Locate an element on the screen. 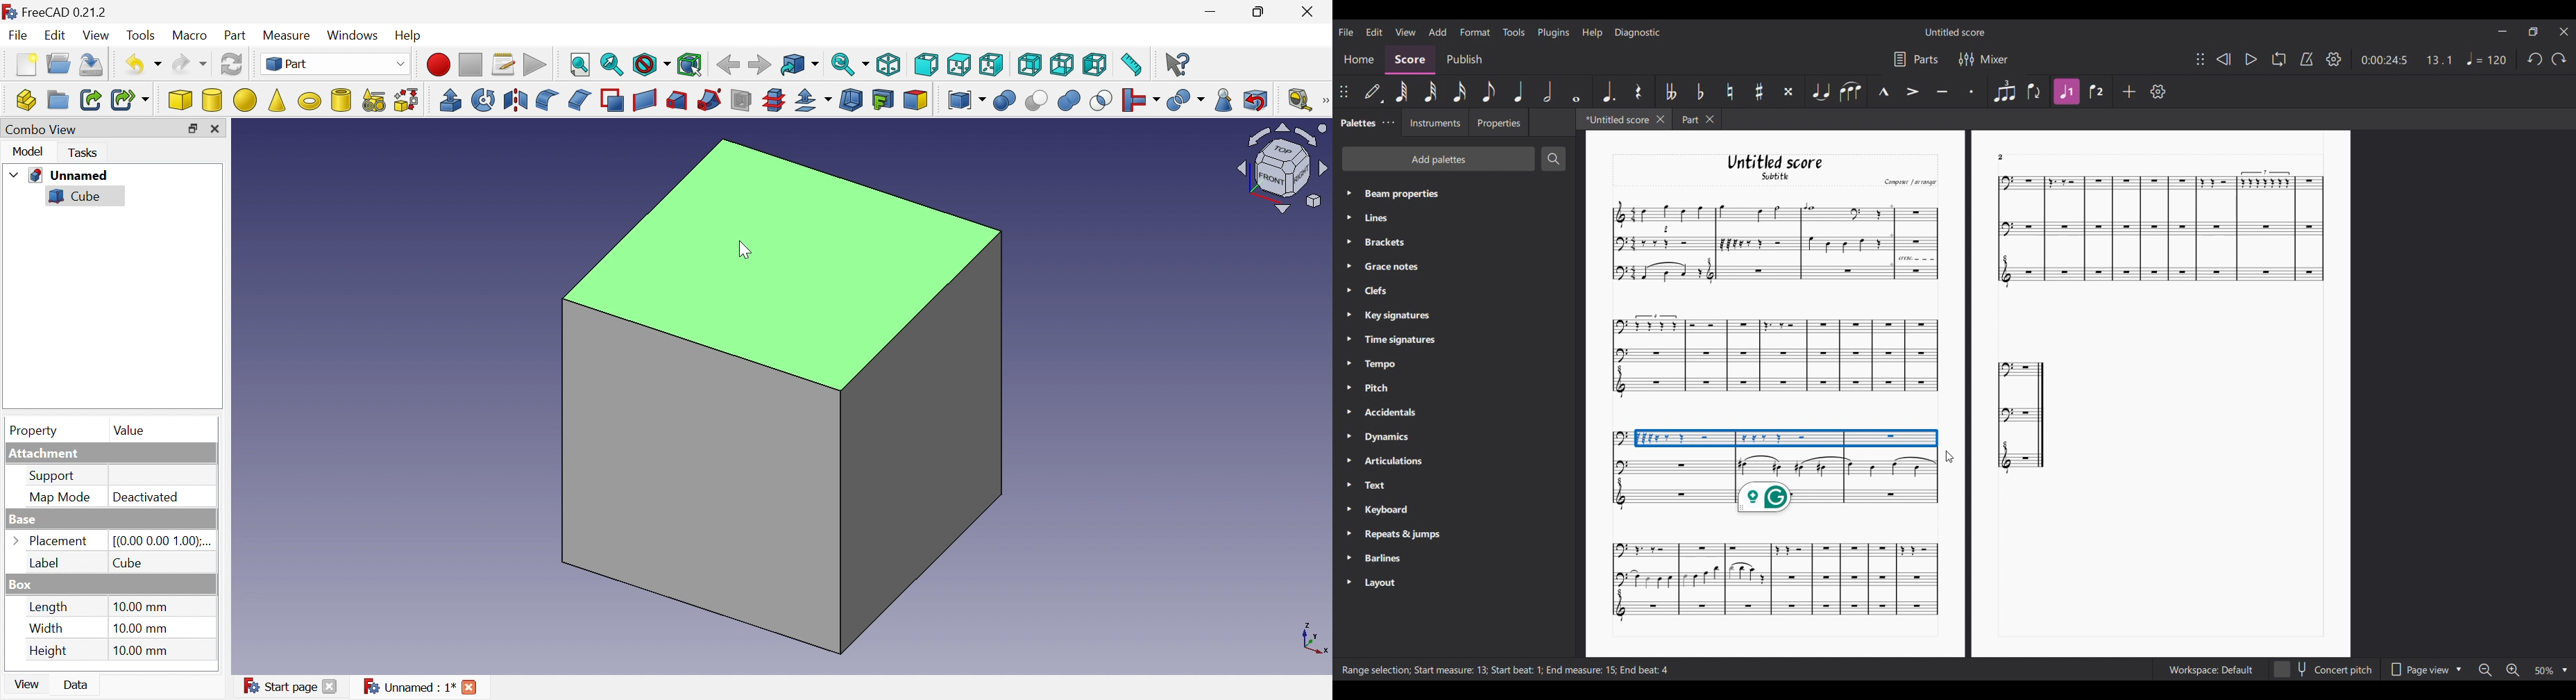 The image size is (2576, 700). Unnamed is located at coordinates (71, 176).